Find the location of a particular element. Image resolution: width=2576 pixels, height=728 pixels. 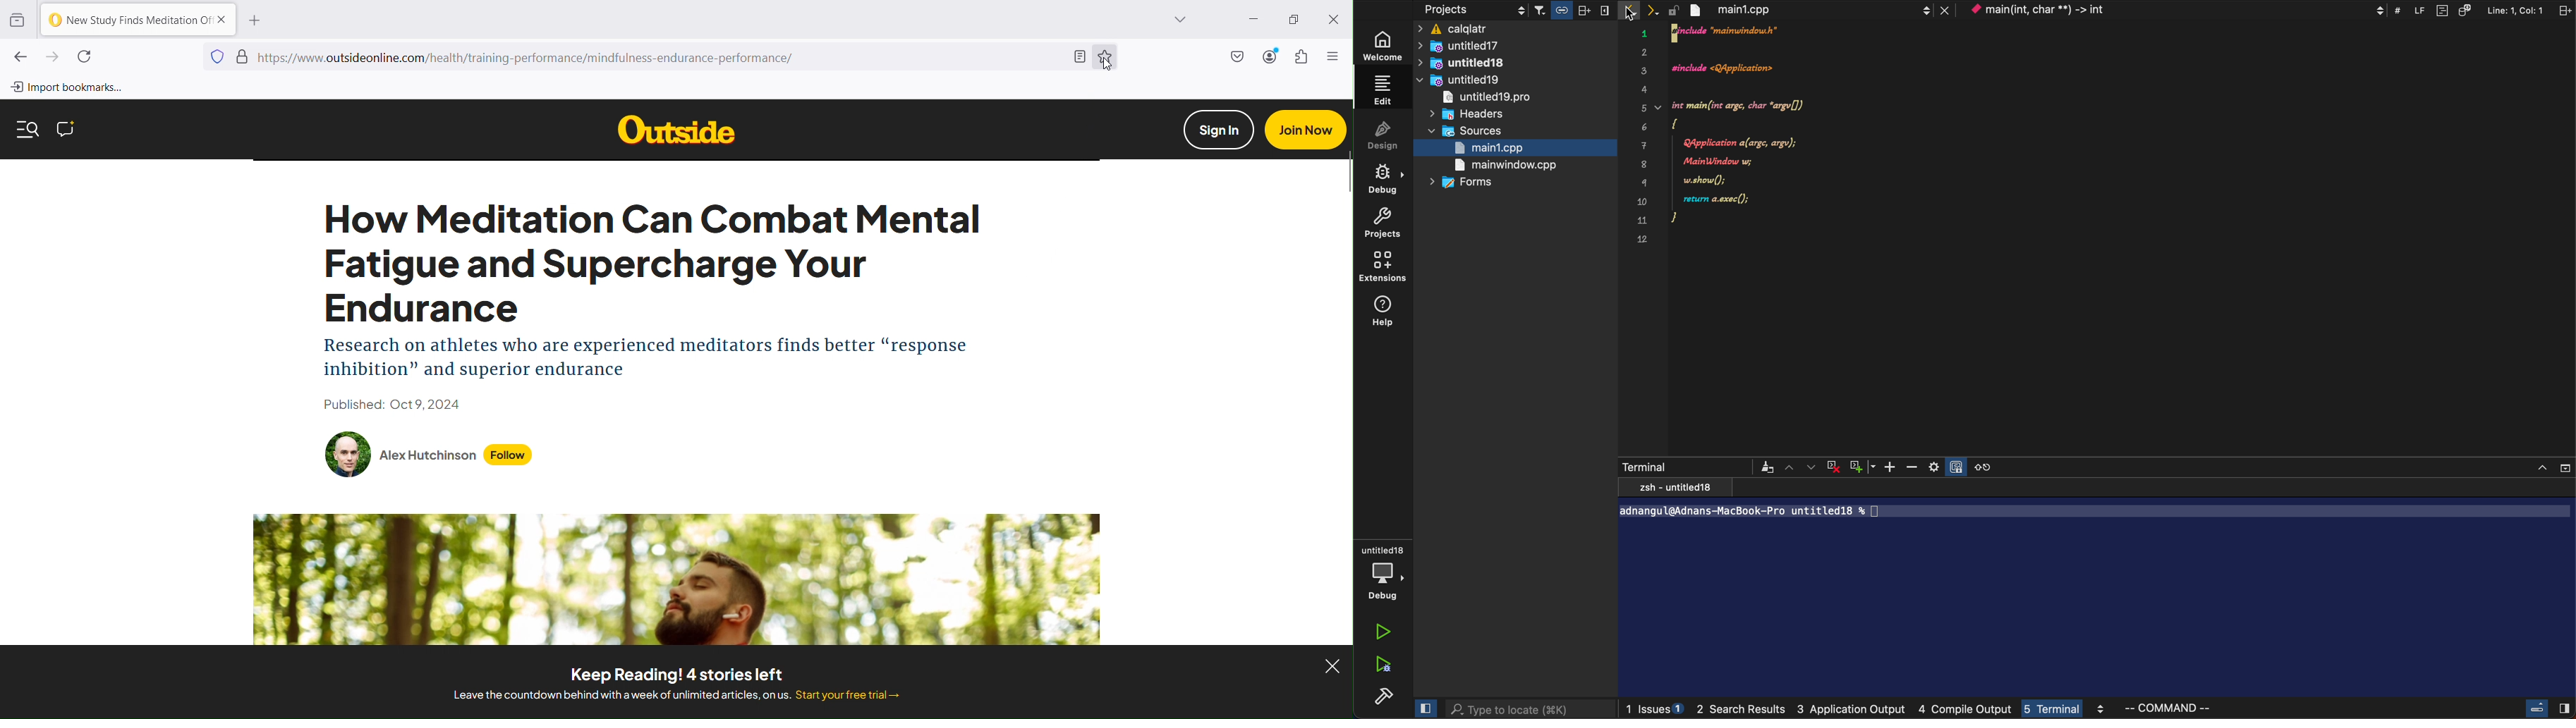

zoom out is located at coordinates (1916, 467).